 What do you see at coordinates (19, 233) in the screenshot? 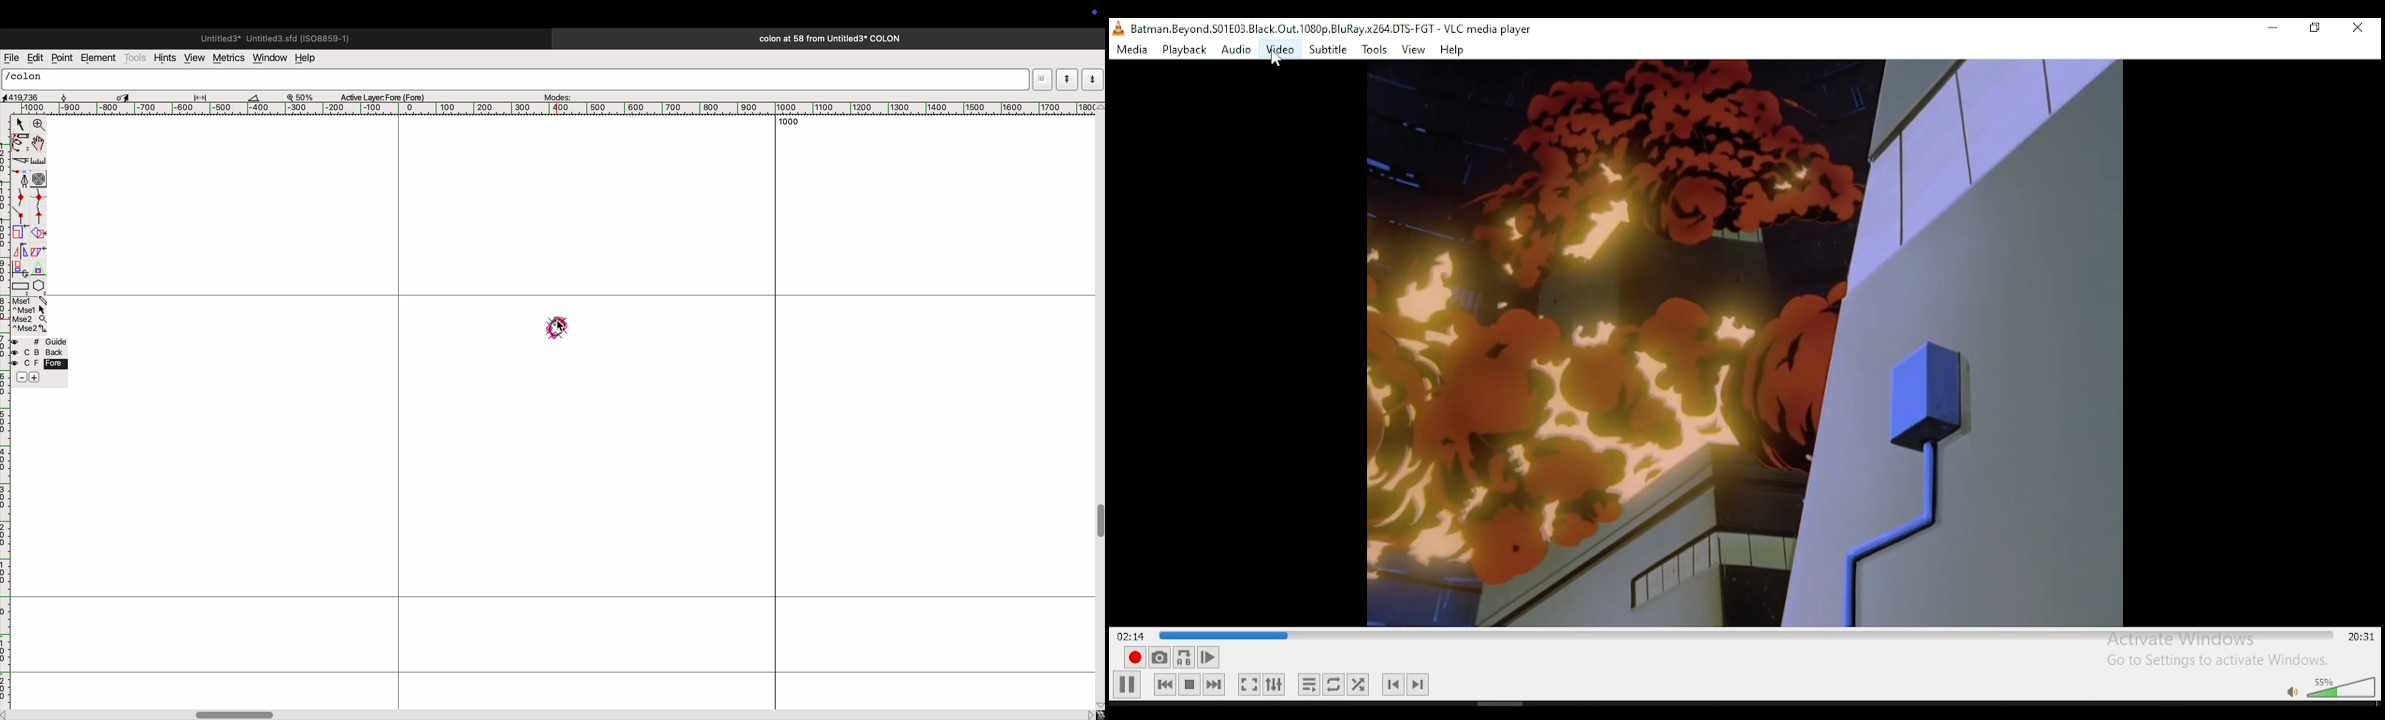
I see `minimize` at bounding box center [19, 233].